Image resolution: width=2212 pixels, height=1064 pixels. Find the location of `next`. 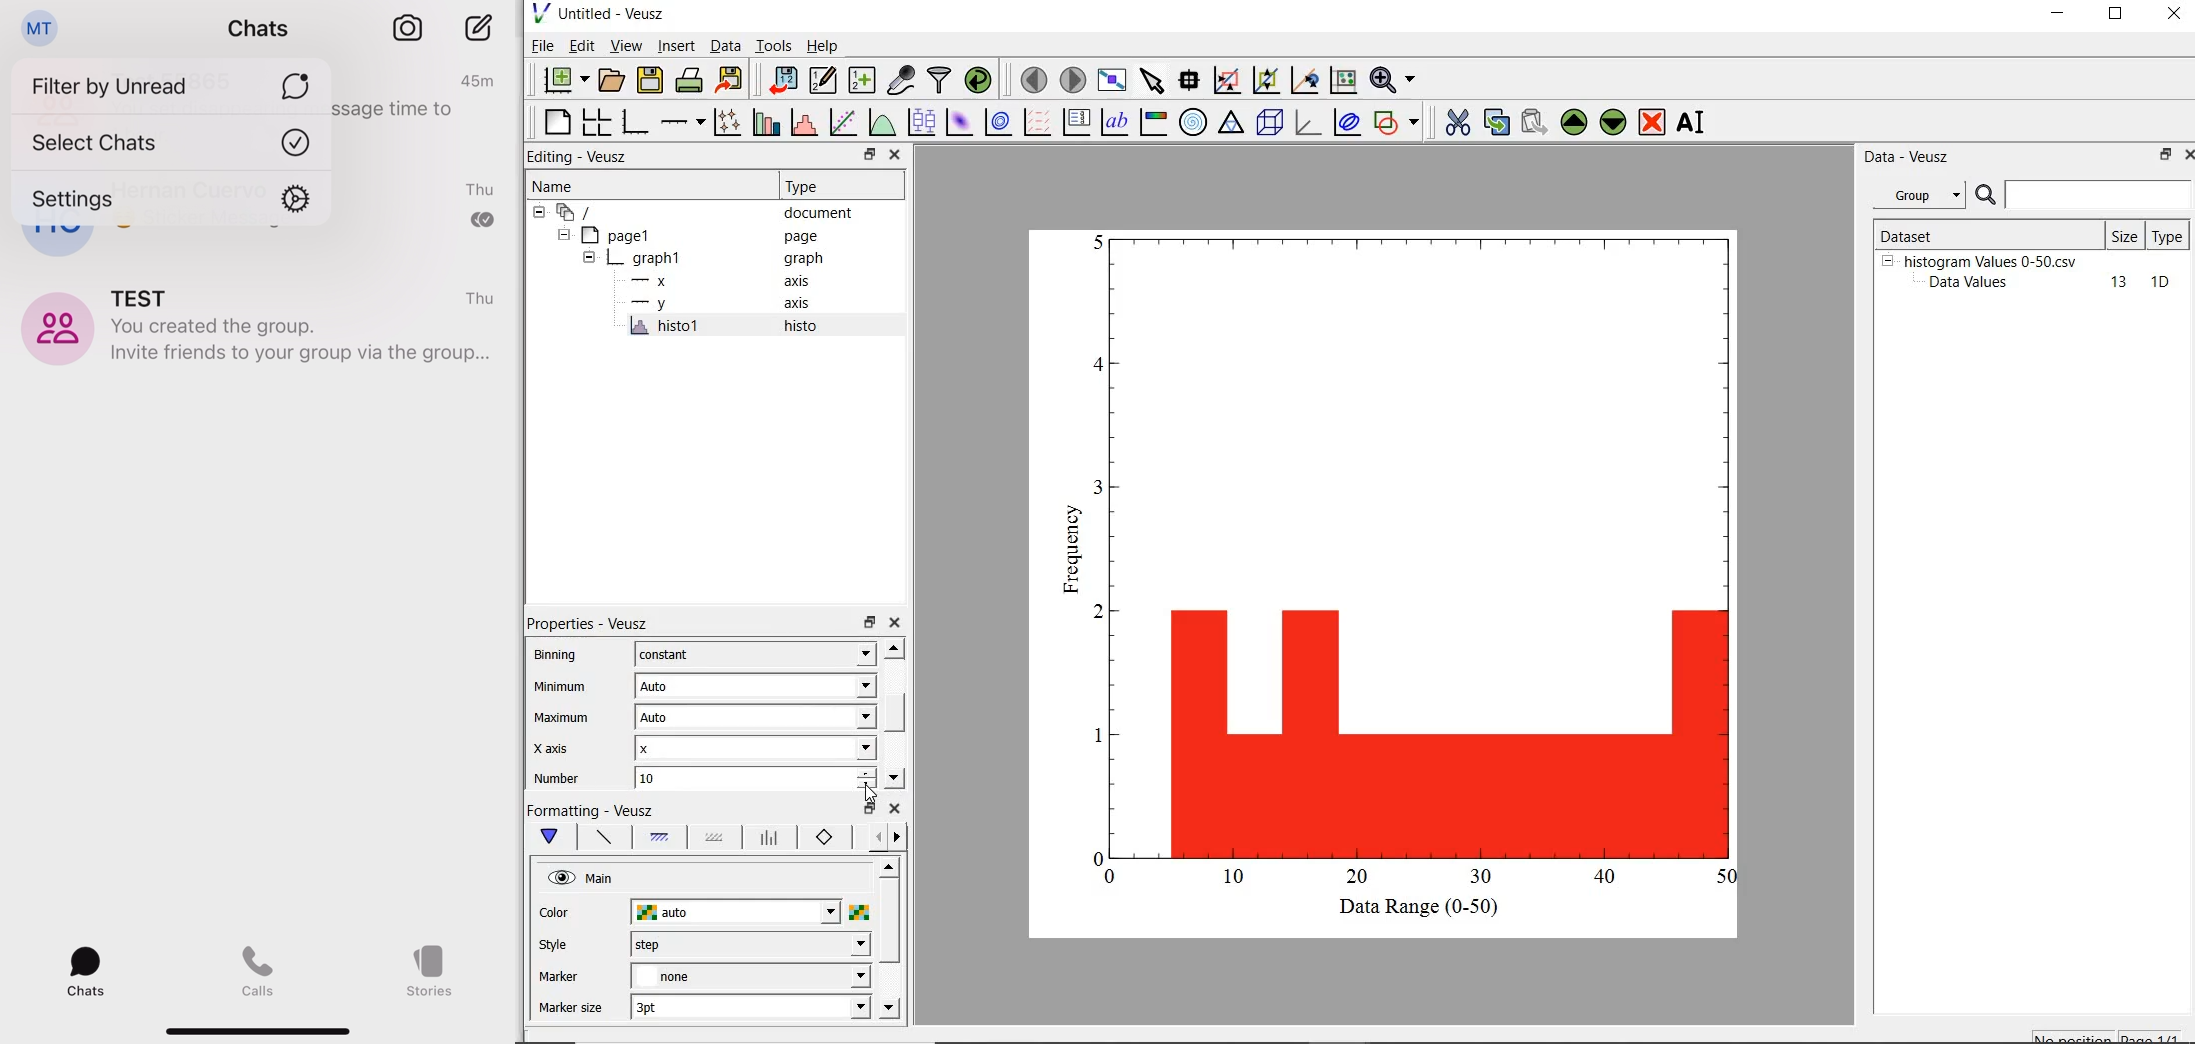

next is located at coordinates (897, 839).